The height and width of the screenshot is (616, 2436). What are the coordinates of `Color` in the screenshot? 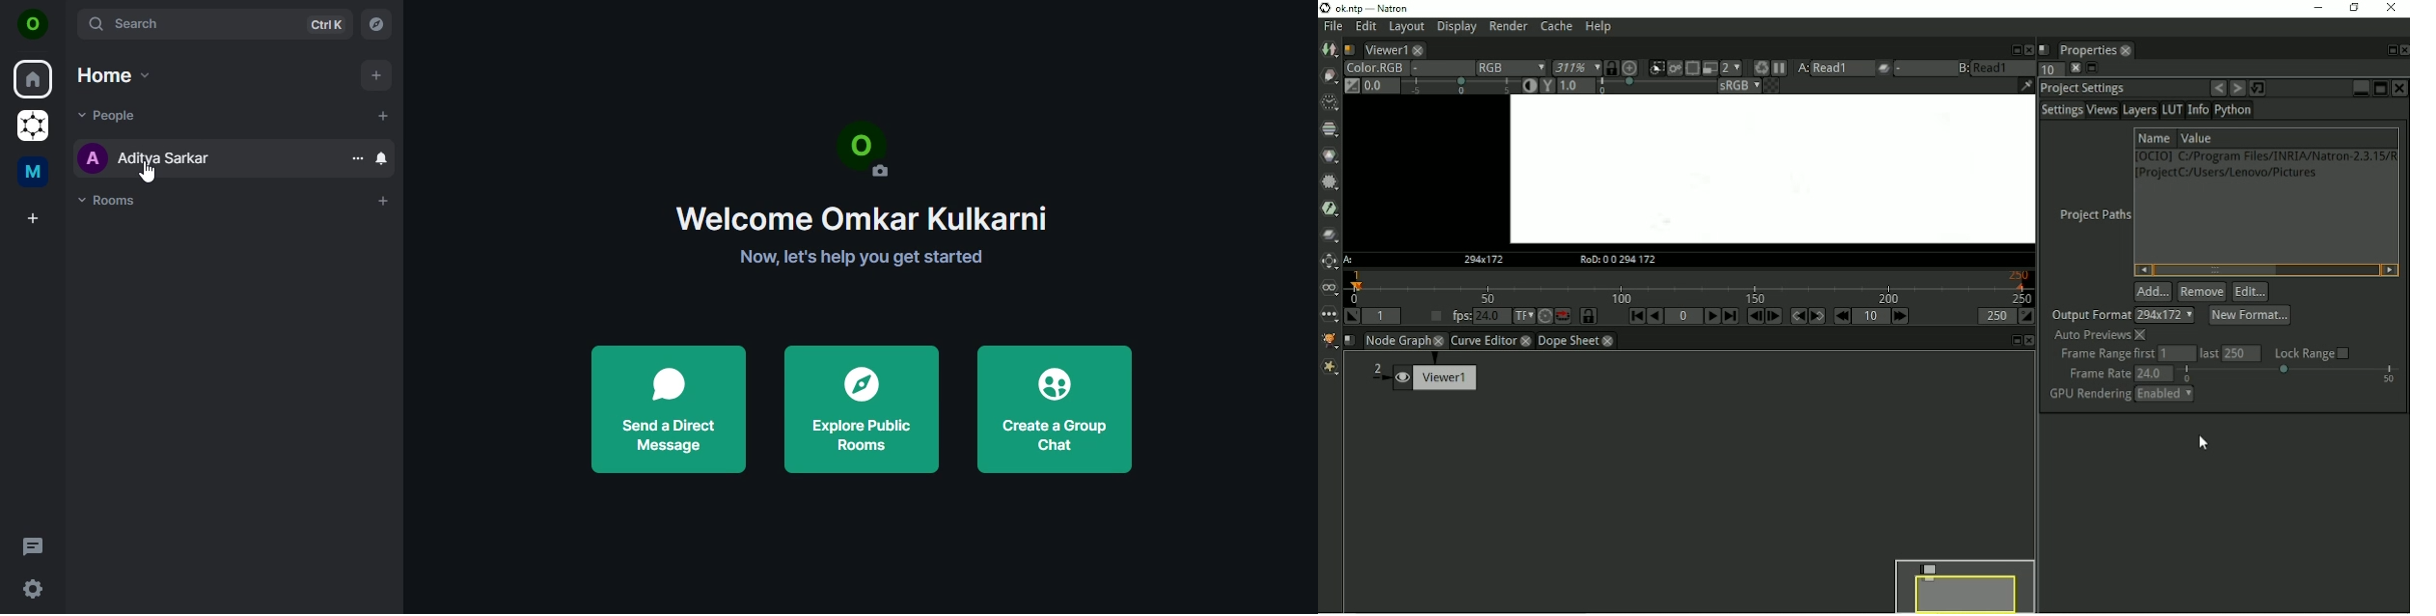 It's located at (1330, 155).